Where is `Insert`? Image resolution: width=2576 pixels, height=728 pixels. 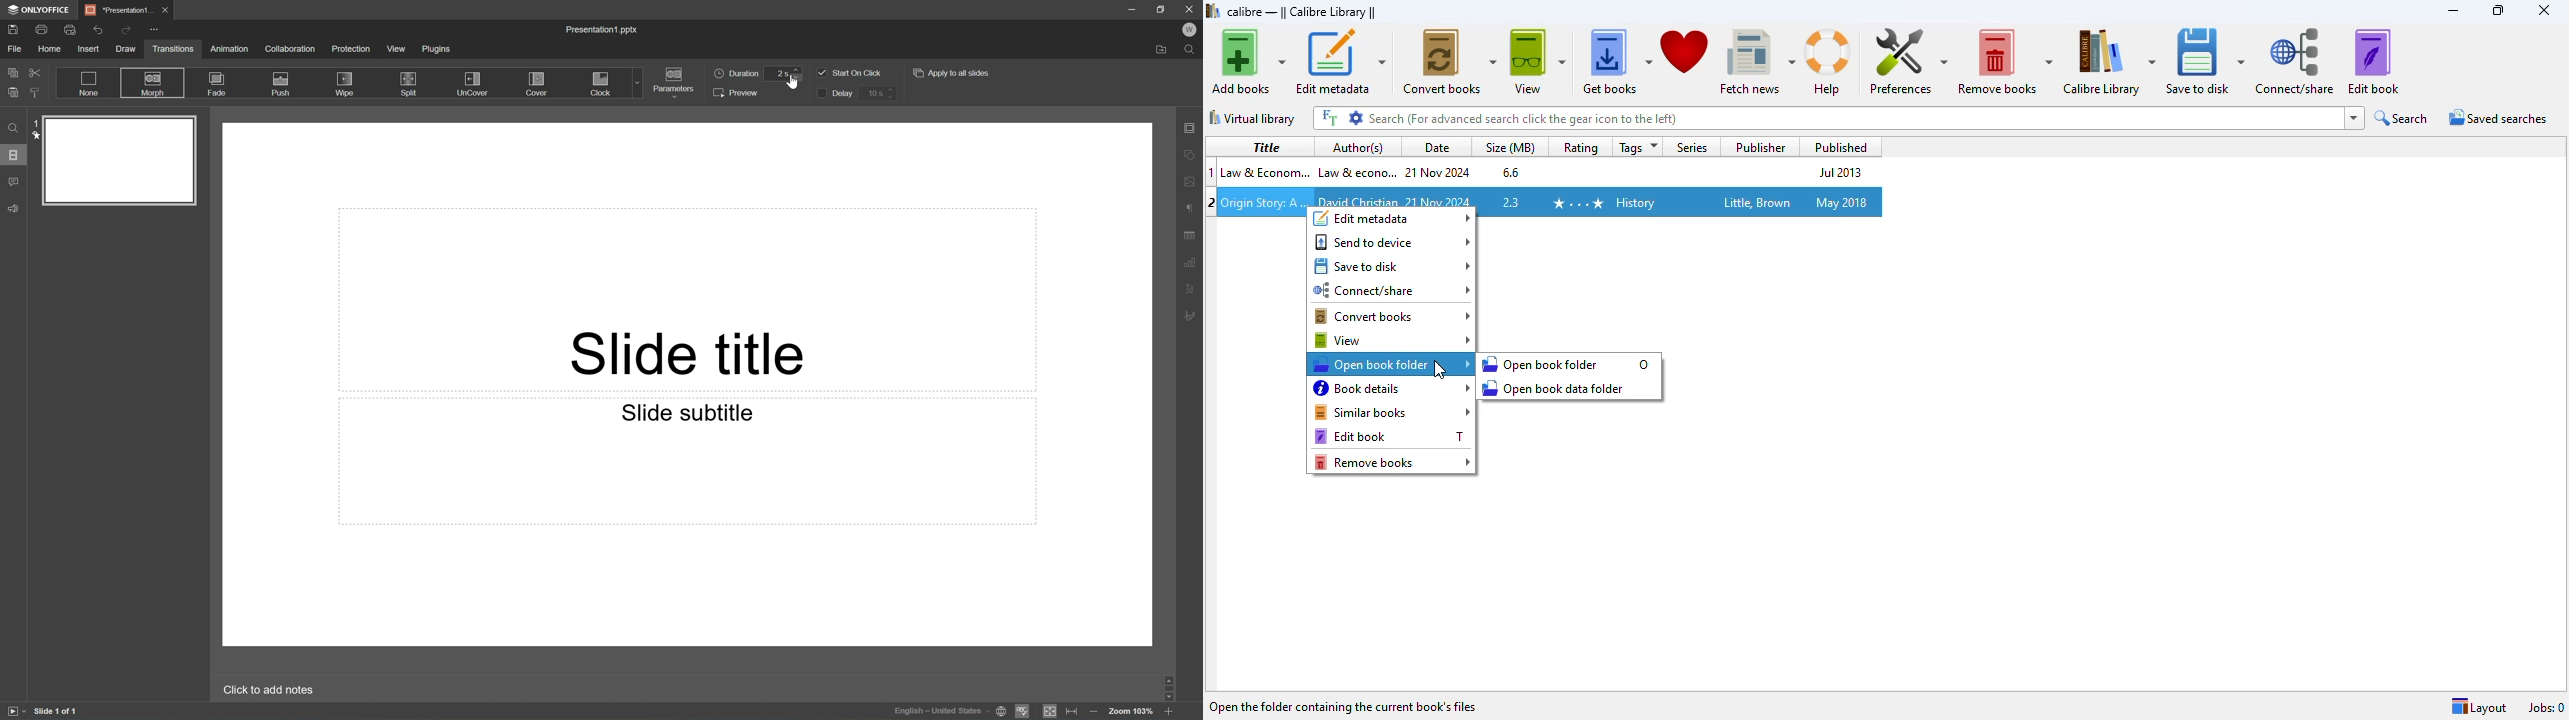 Insert is located at coordinates (91, 49).